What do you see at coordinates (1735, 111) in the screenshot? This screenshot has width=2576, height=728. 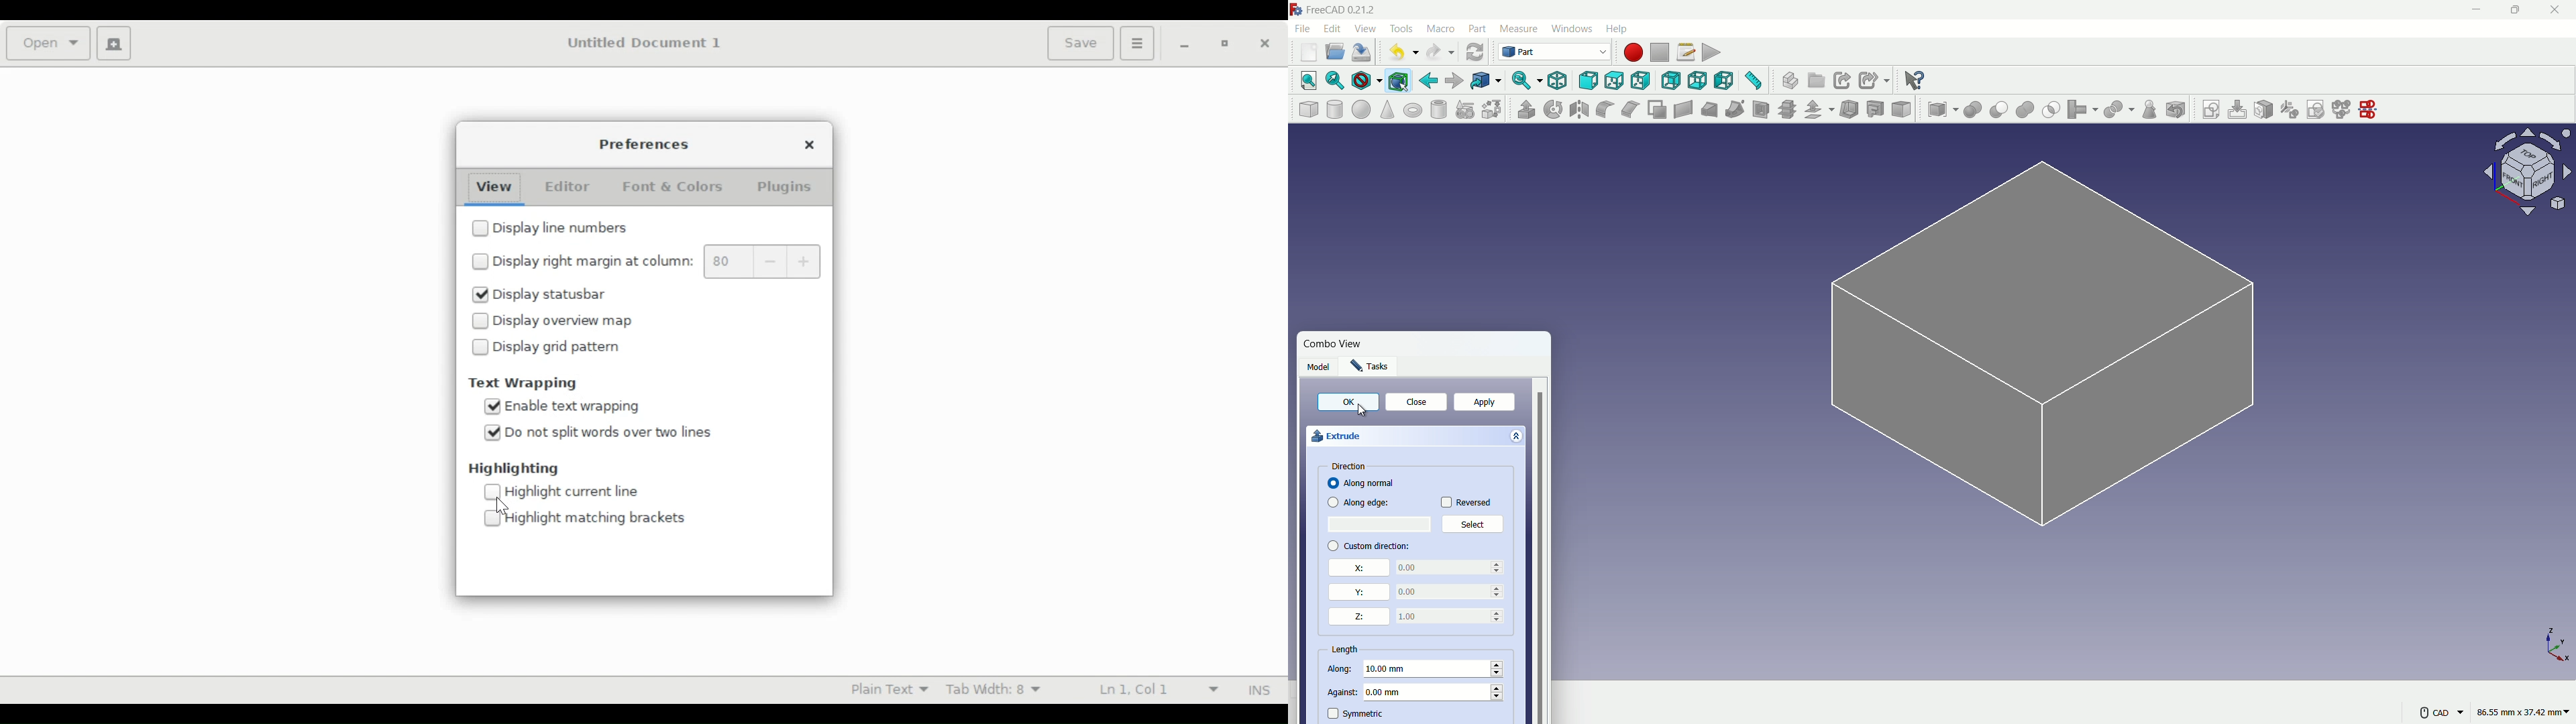 I see `sweep` at bounding box center [1735, 111].